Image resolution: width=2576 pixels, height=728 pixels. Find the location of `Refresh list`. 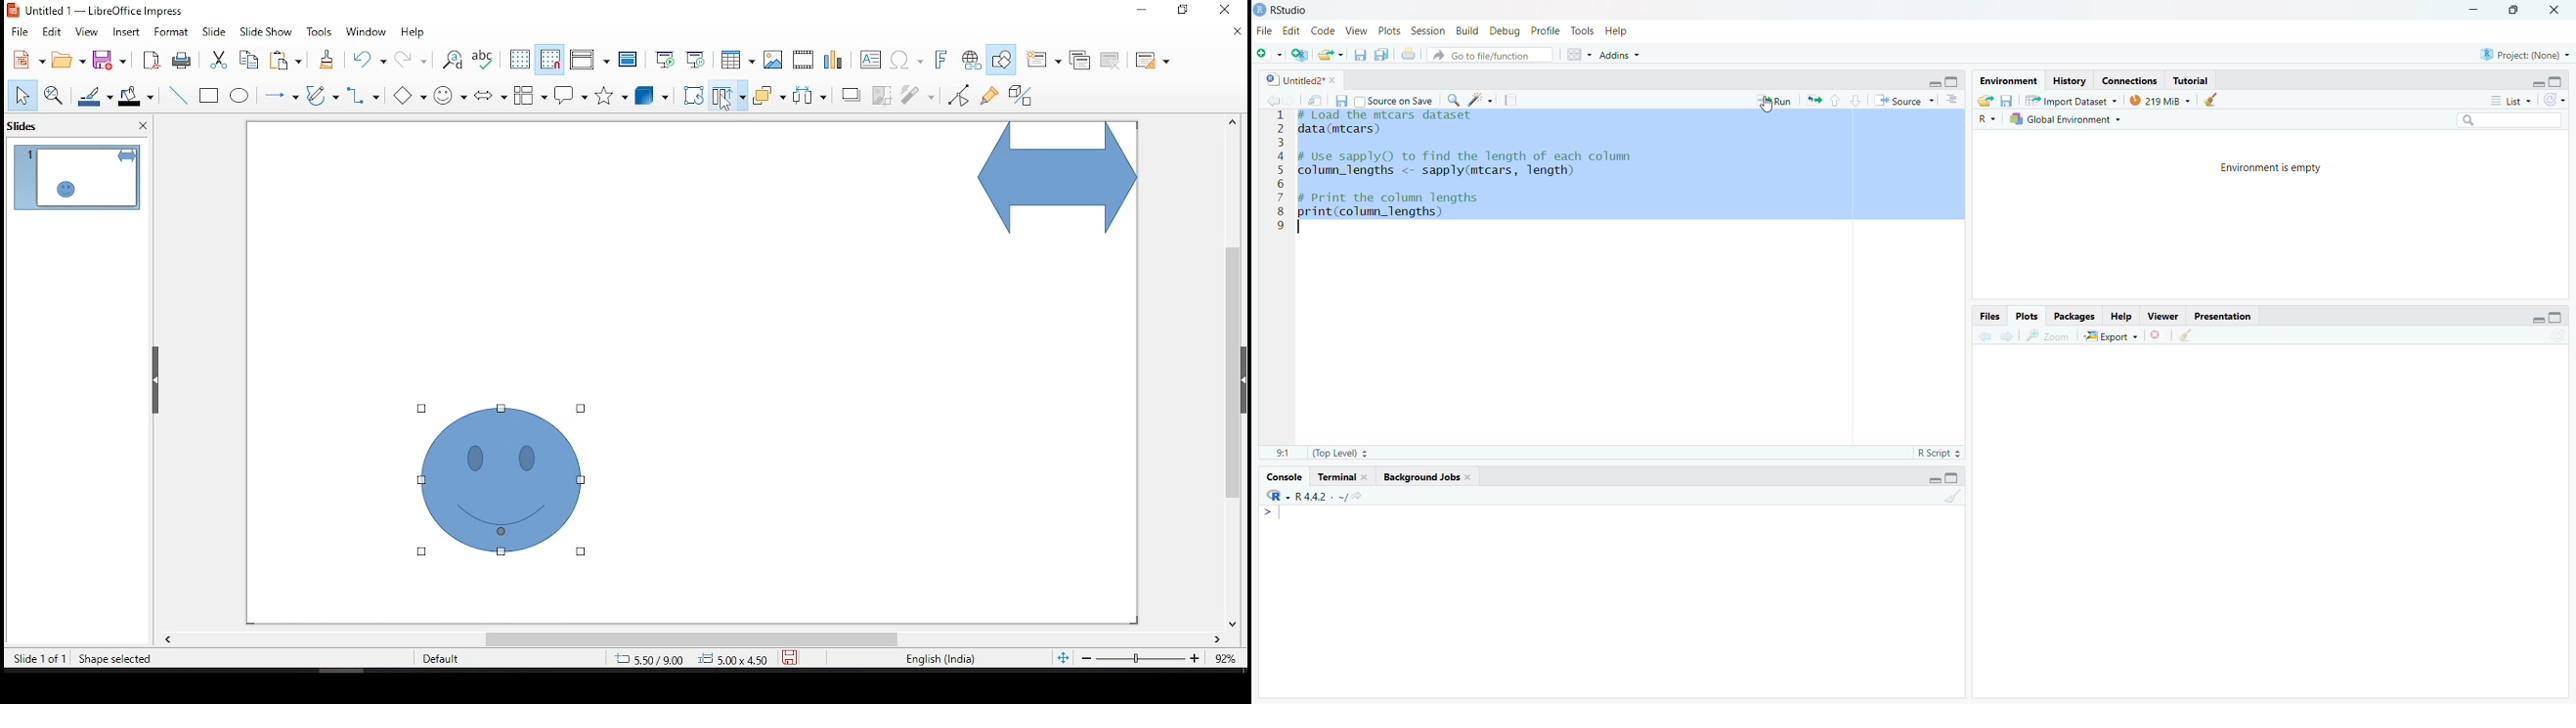

Refresh list is located at coordinates (2557, 336).